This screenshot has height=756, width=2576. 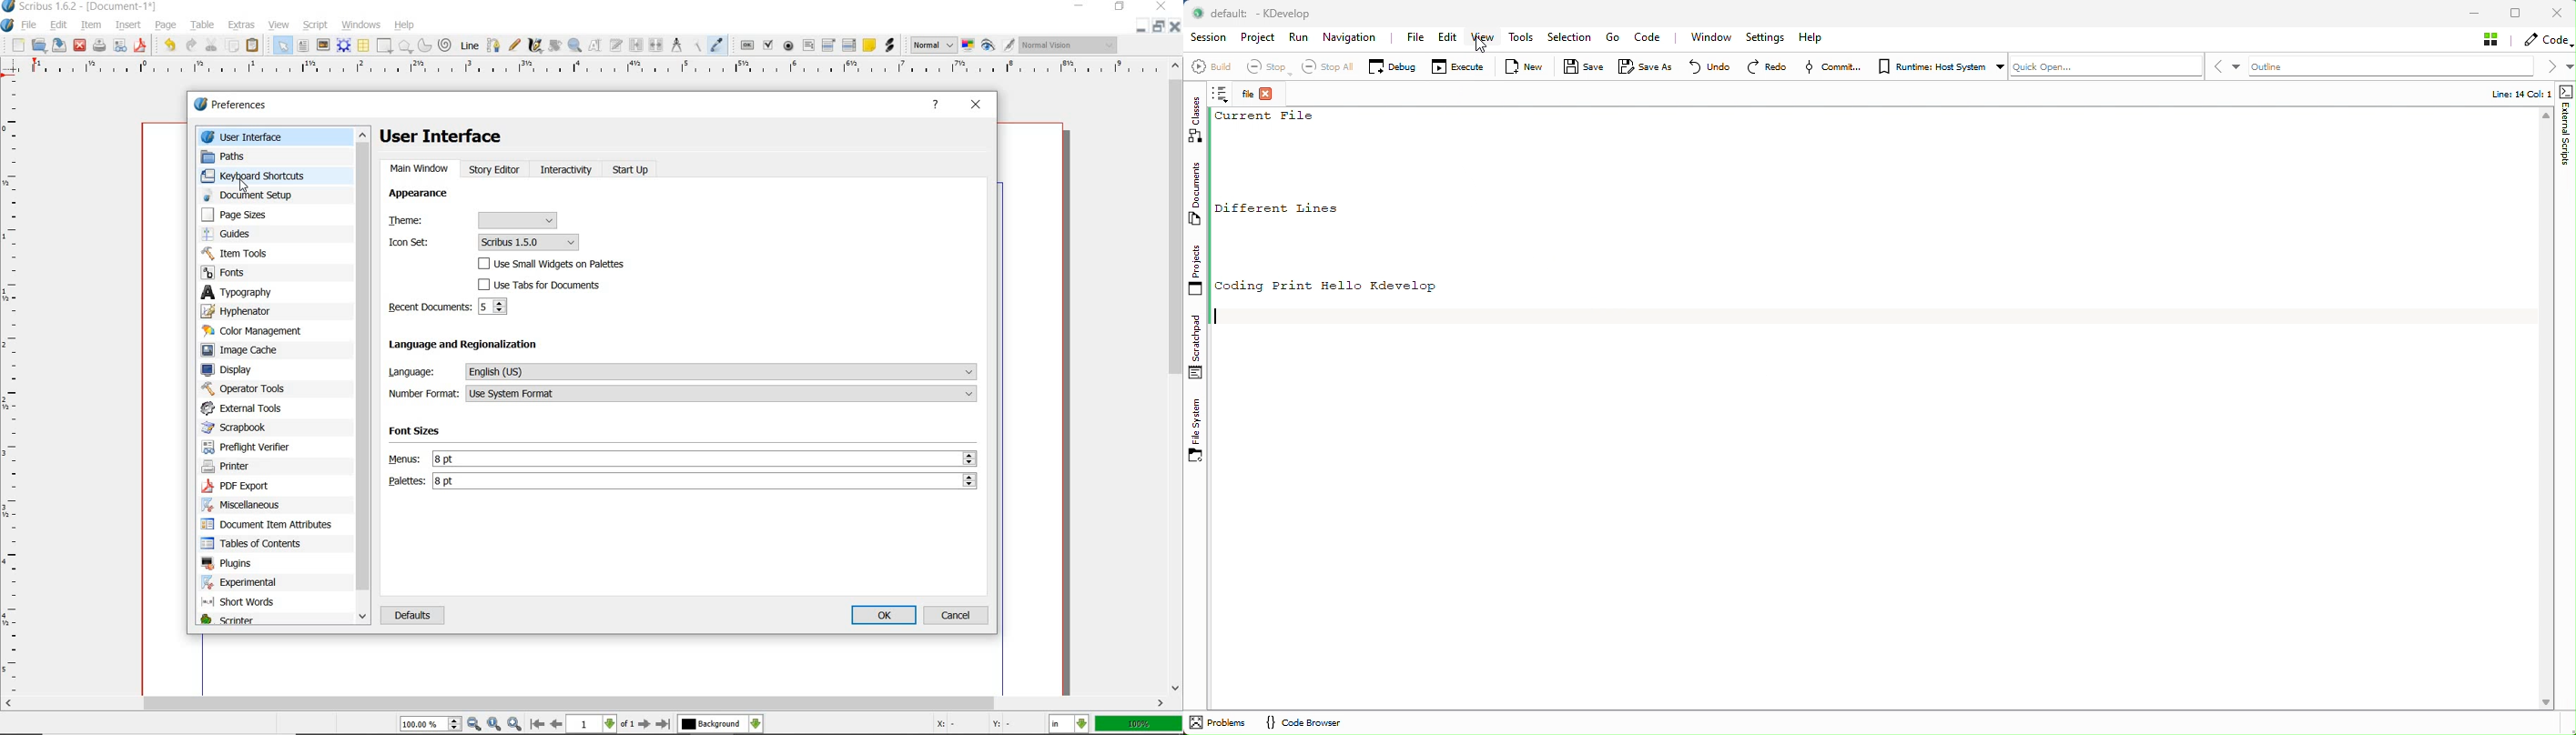 I want to click on shape, so click(x=385, y=46).